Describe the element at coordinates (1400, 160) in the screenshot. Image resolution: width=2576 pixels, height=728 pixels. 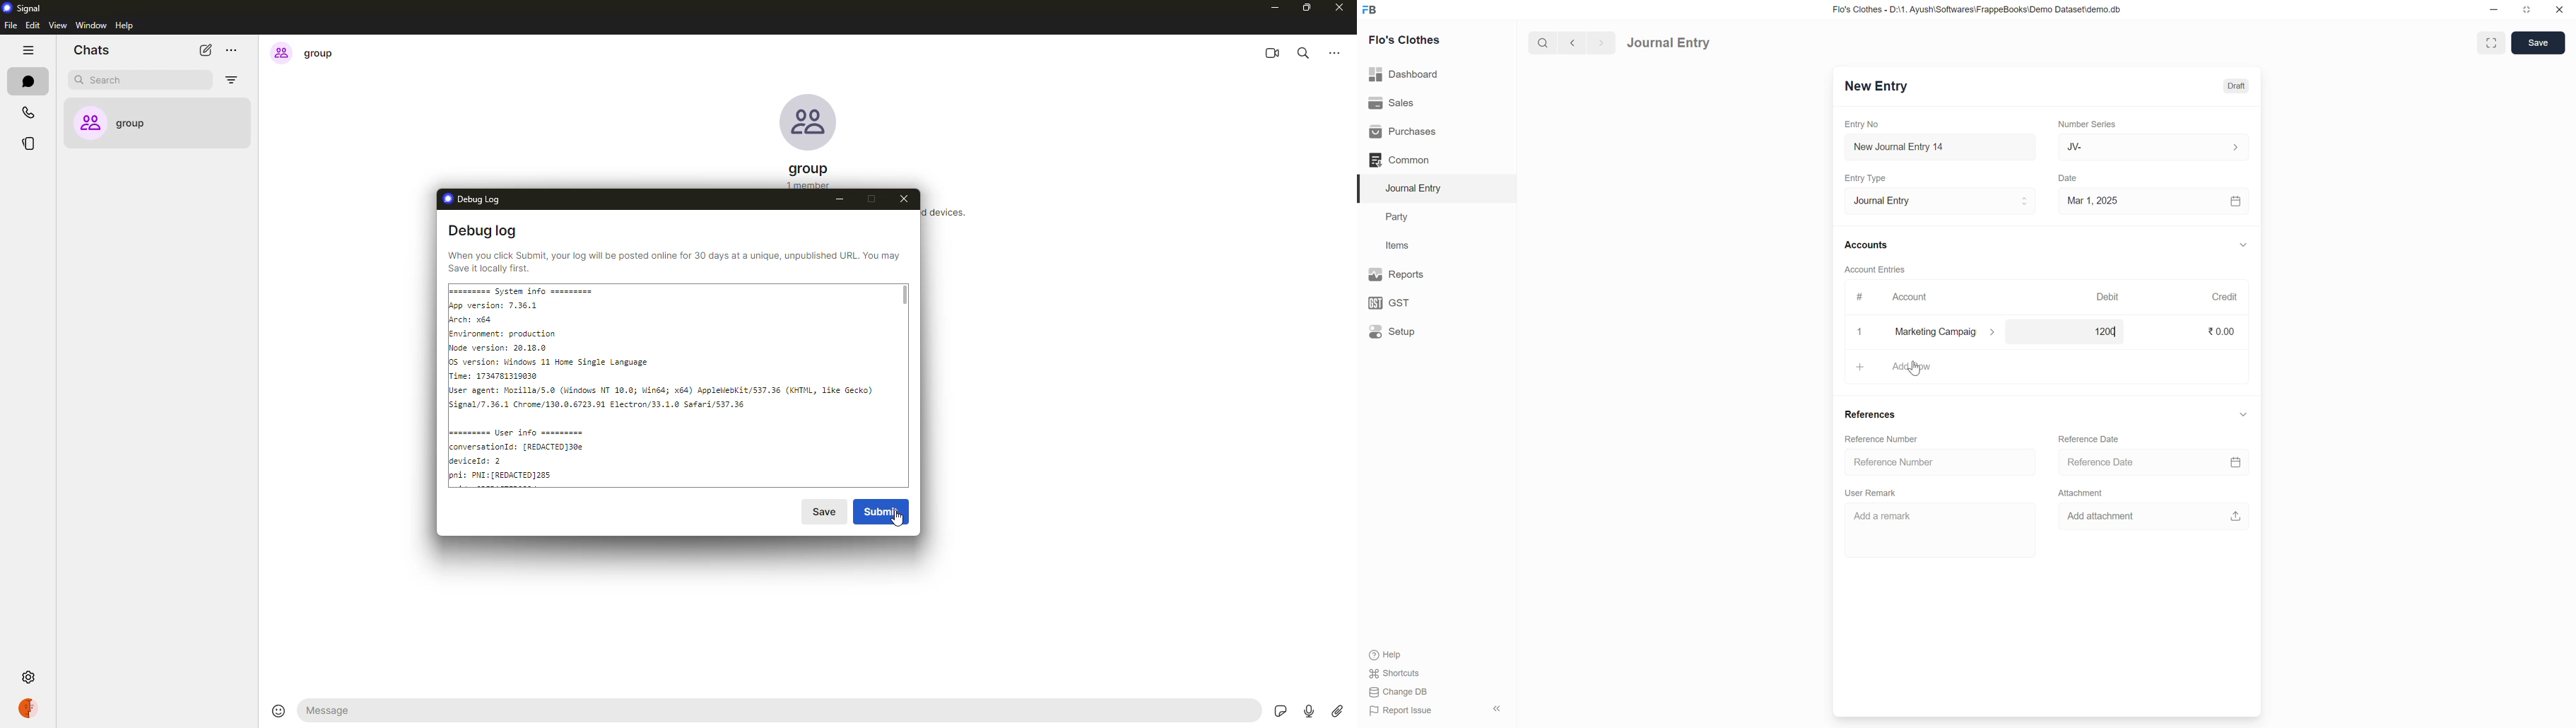
I see `Common` at that location.